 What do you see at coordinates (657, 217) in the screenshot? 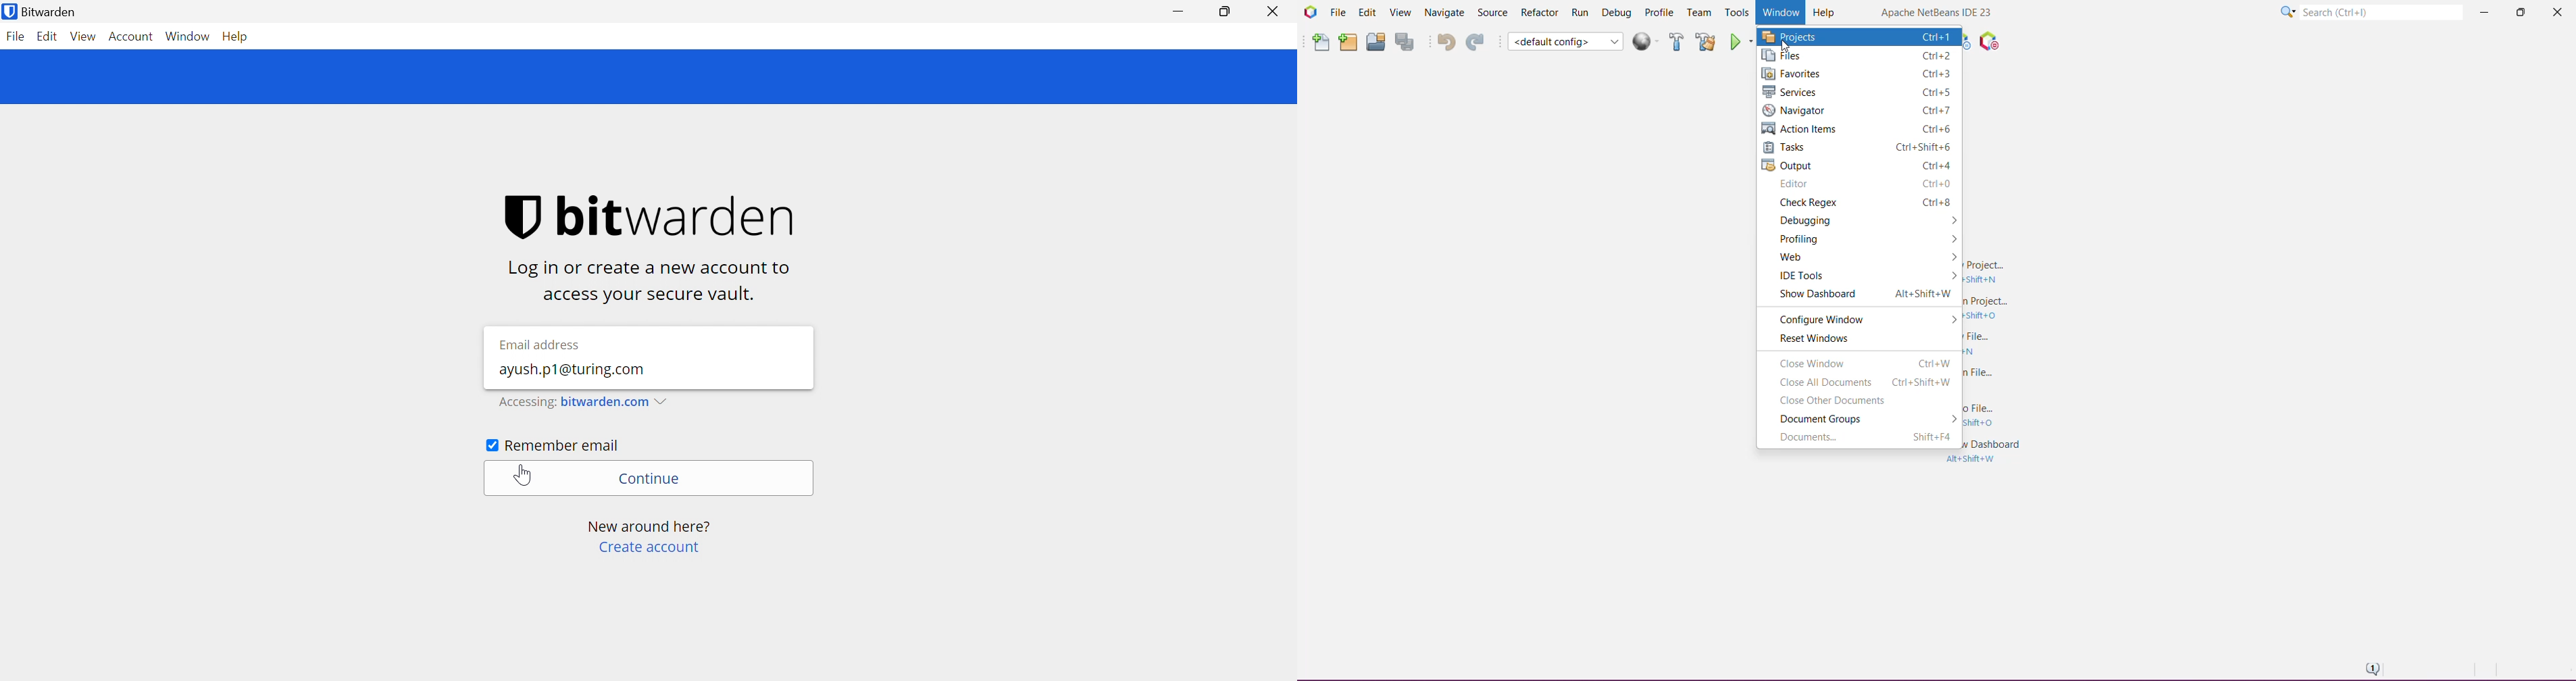
I see `bitwarden` at bounding box center [657, 217].